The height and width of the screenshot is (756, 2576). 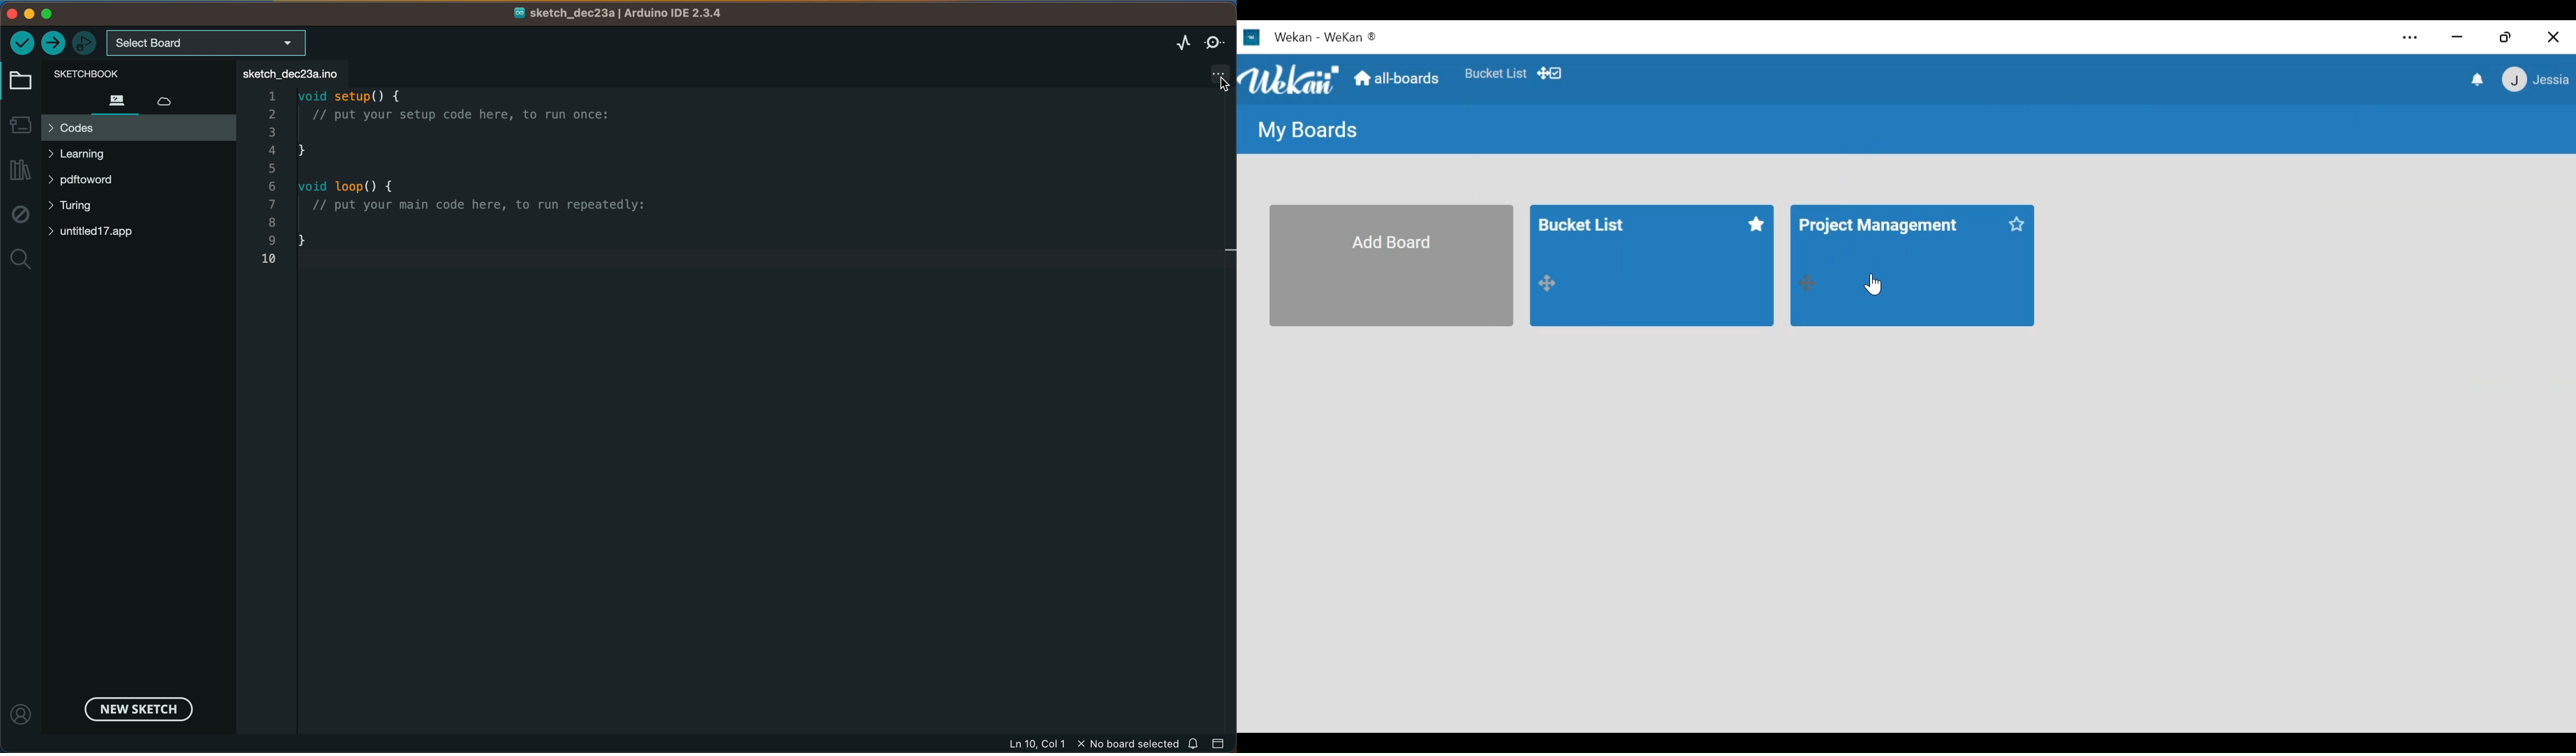 I want to click on files, so click(x=116, y=100).